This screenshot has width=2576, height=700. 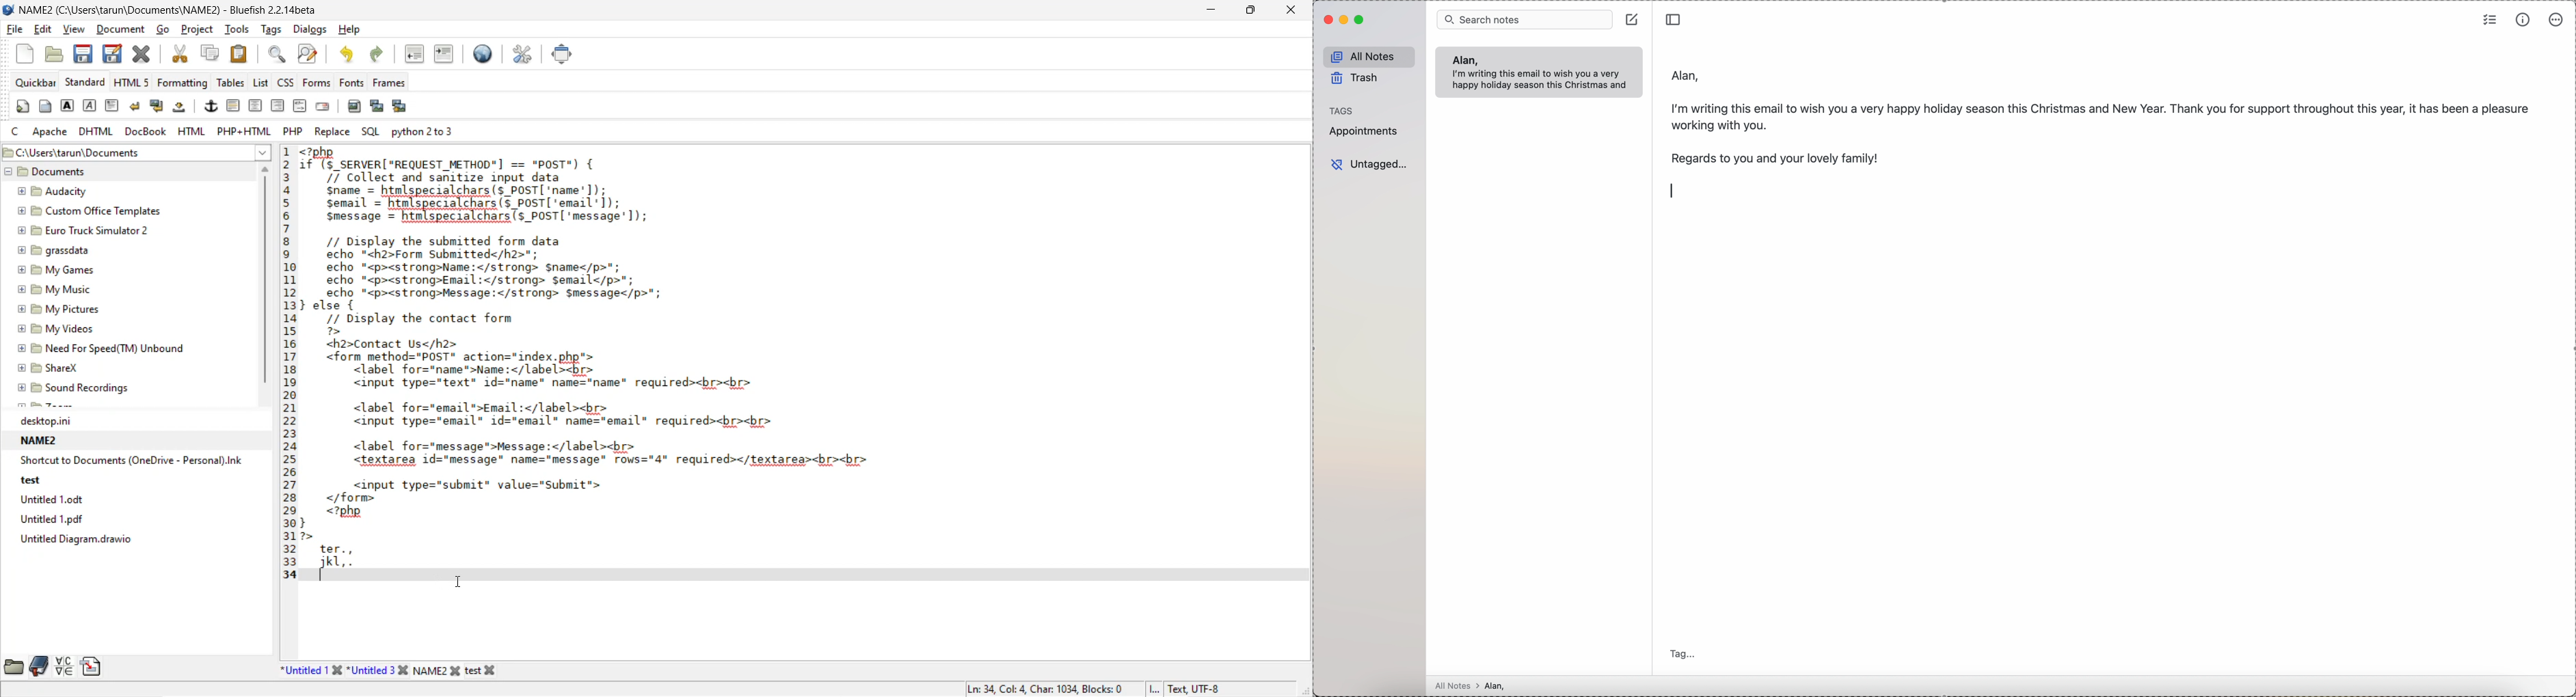 I want to click on file path, so click(x=138, y=151).